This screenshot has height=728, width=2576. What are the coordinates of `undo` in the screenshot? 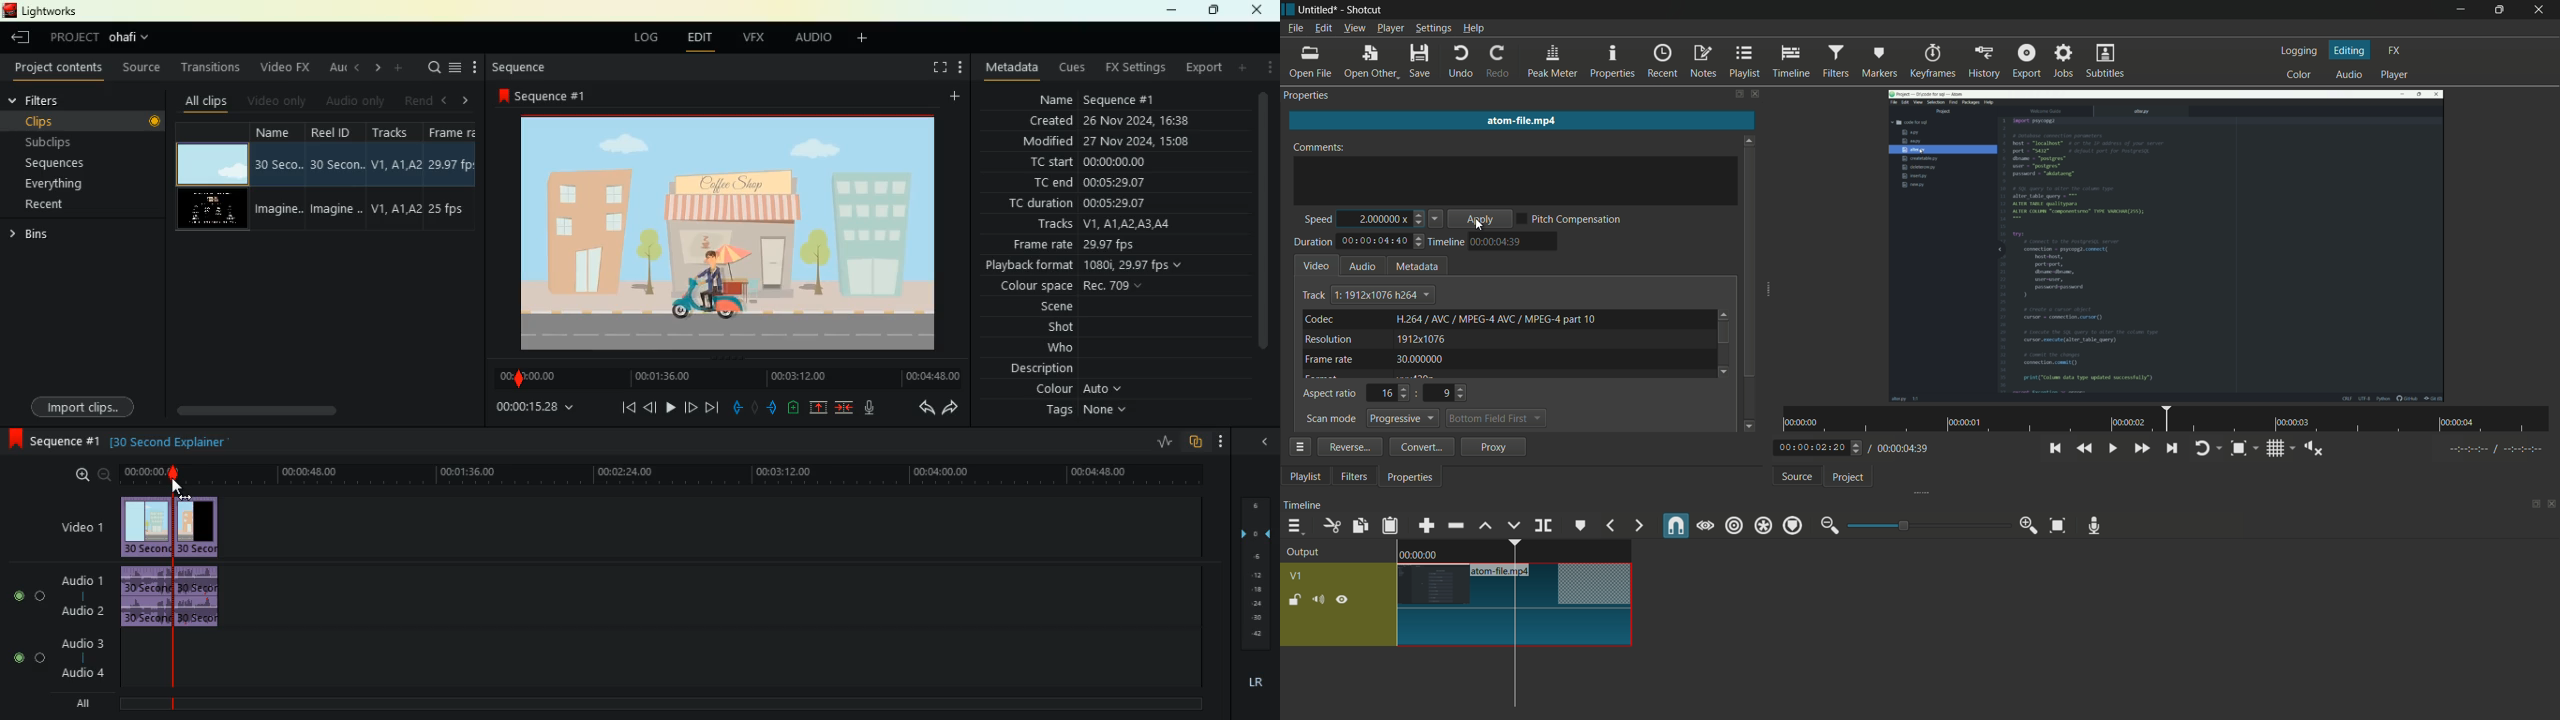 It's located at (1461, 62).